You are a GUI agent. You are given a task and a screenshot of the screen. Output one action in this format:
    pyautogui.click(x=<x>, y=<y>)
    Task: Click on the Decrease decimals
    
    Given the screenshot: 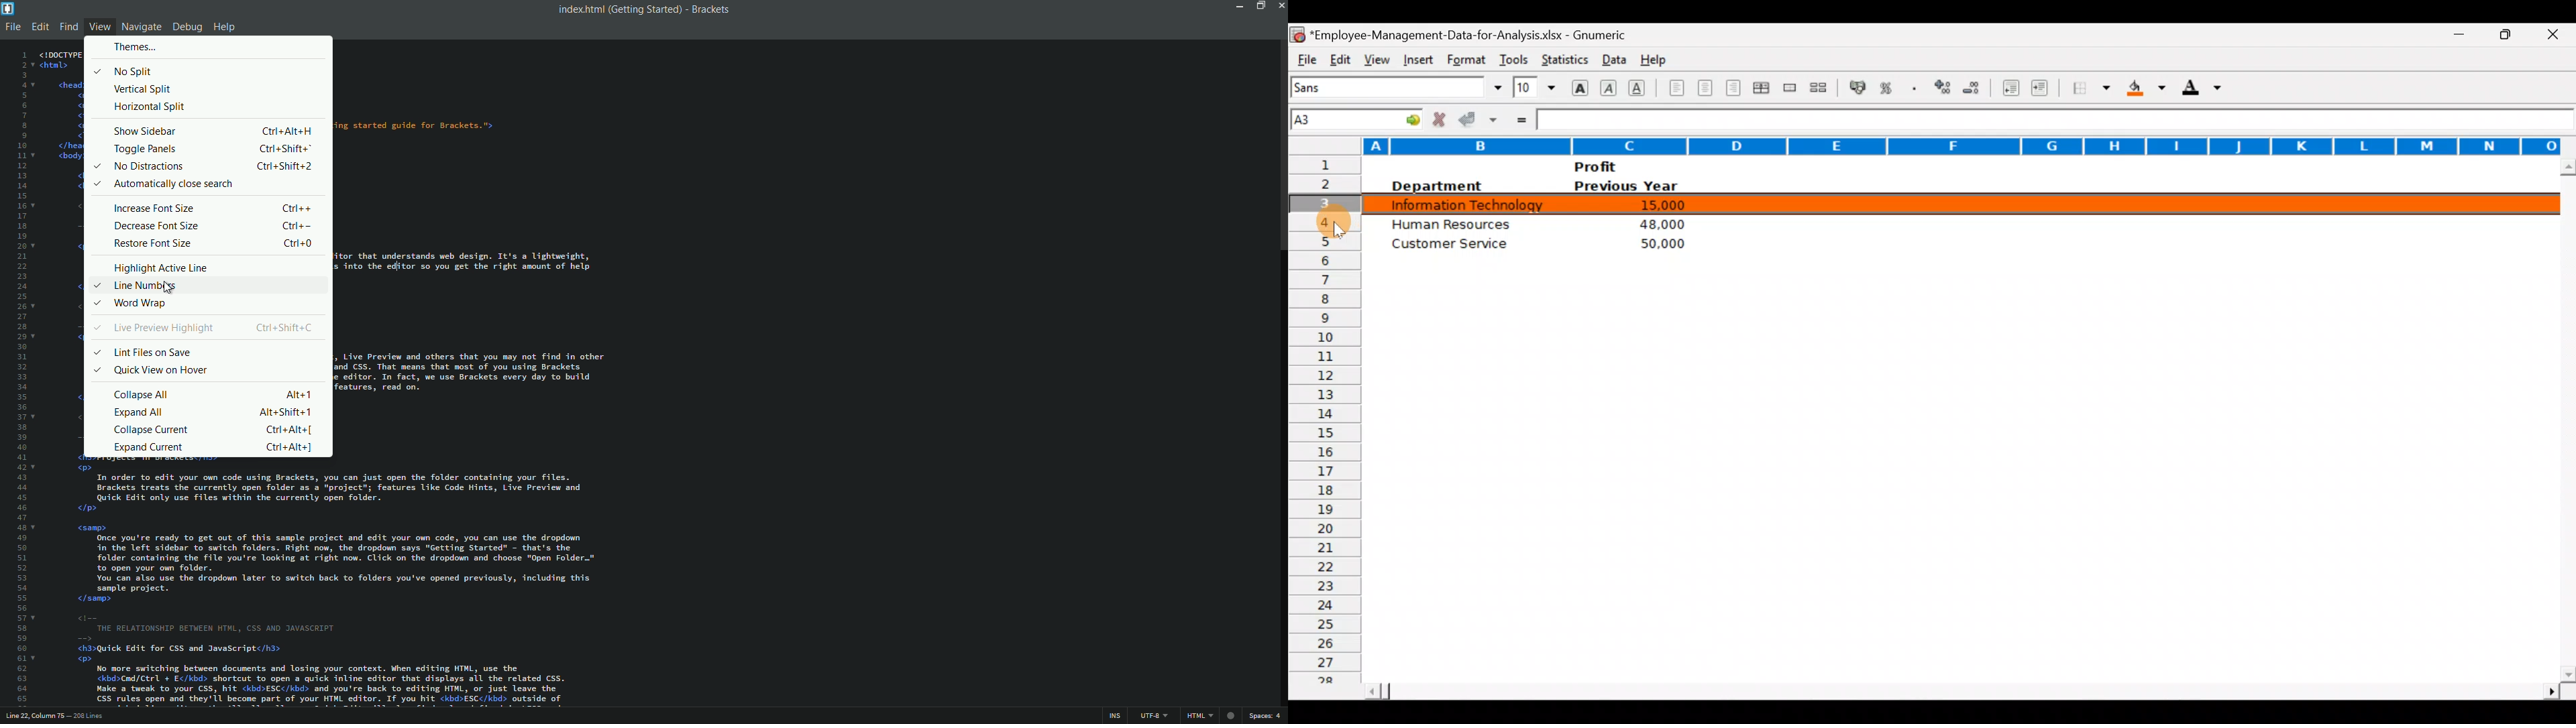 What is the action you would take?
    pyautogui.click(x=1977, y=87)
    